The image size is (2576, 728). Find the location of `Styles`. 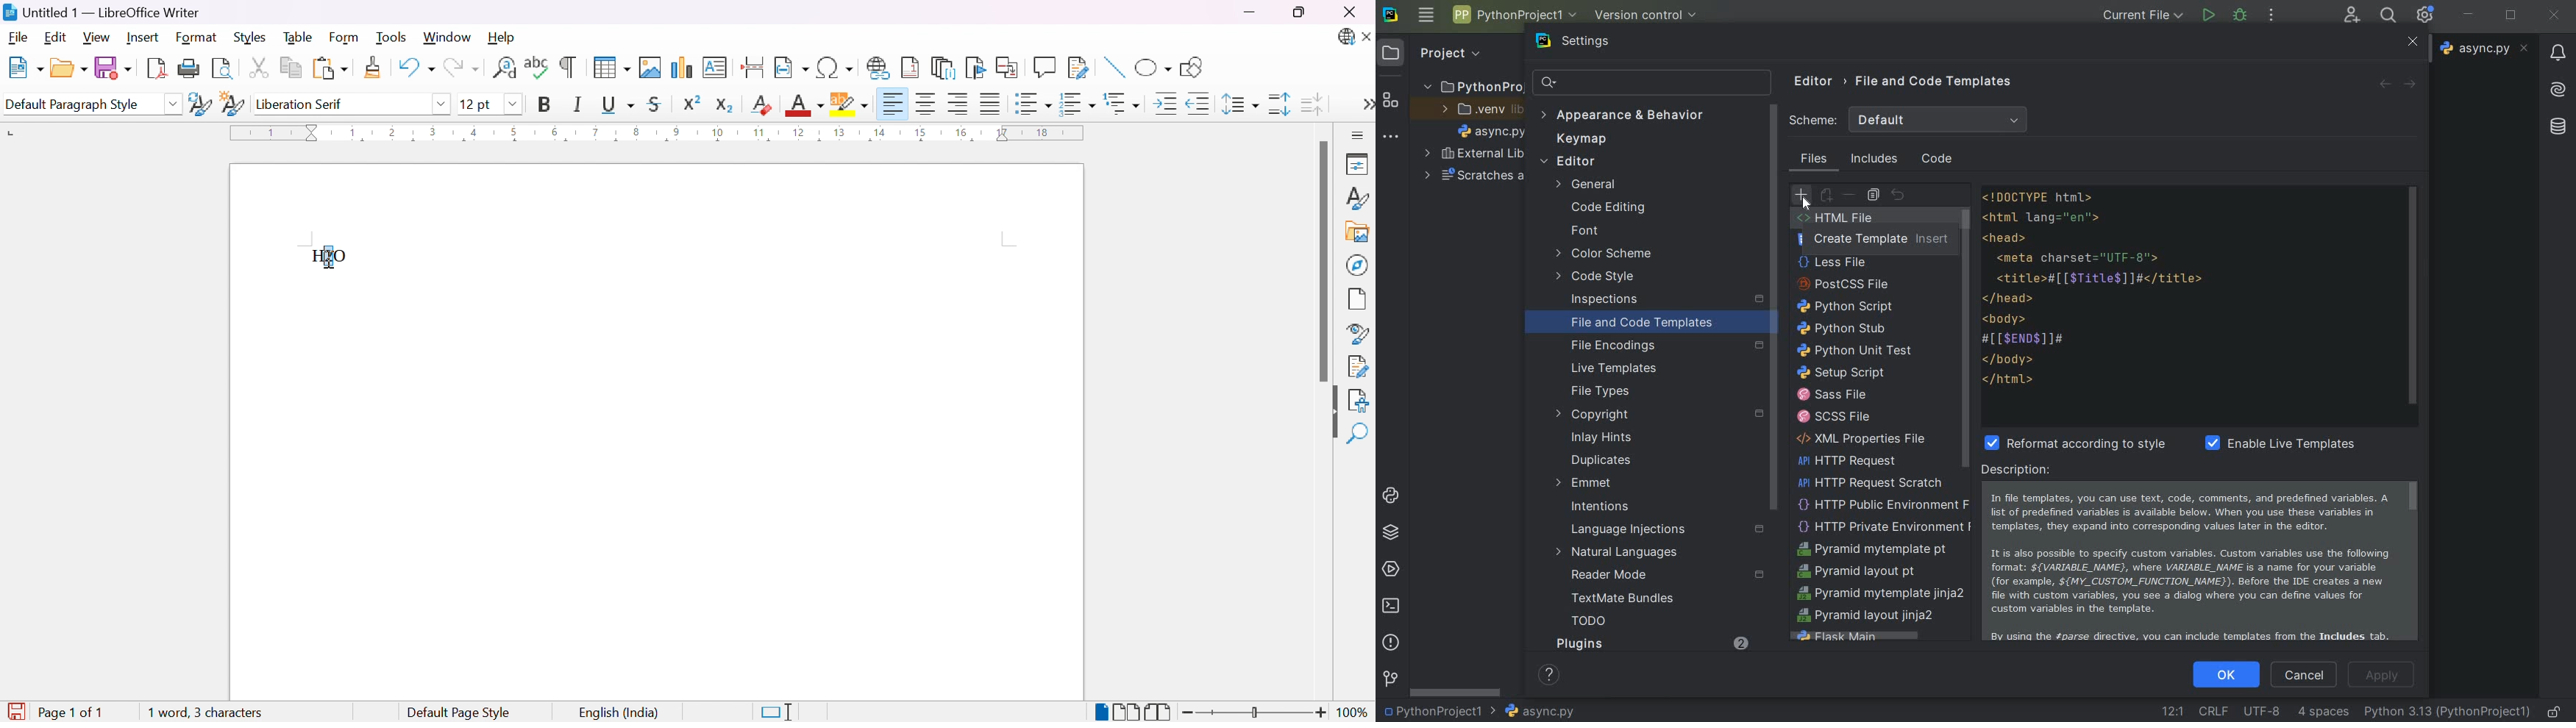

Styles is located at coordinates (254, 37).